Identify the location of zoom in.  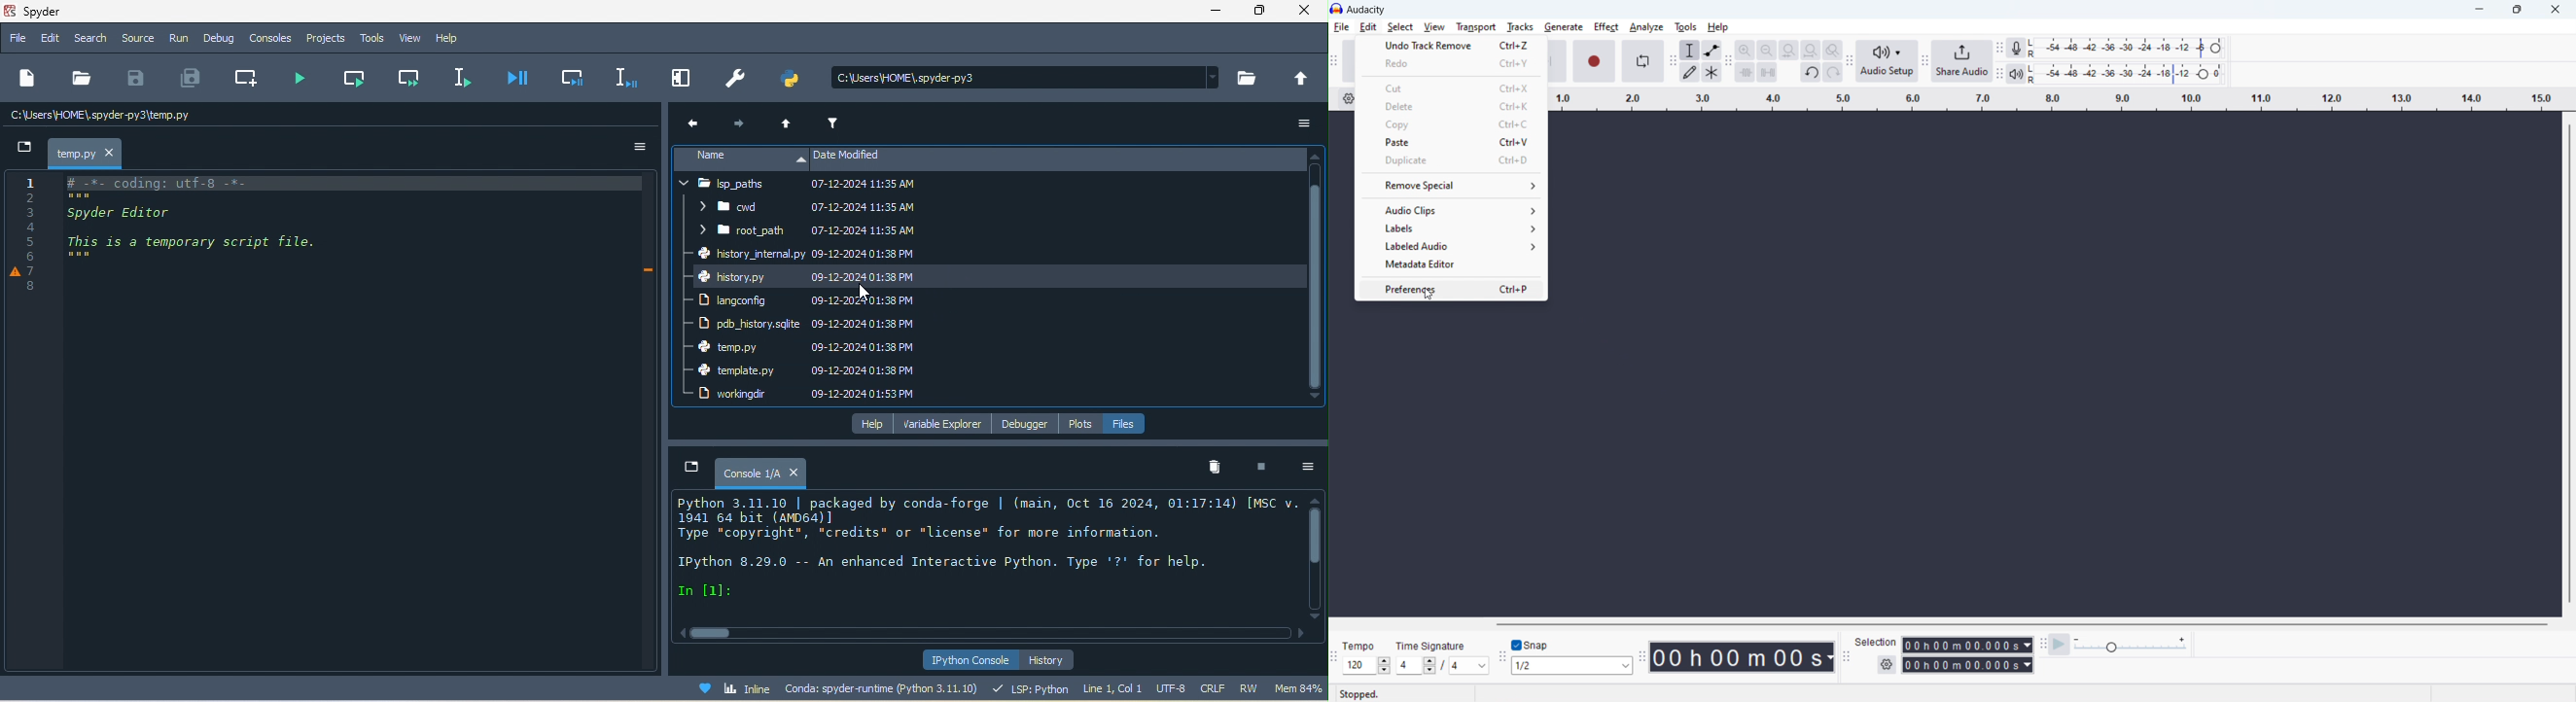
(1744, 49).